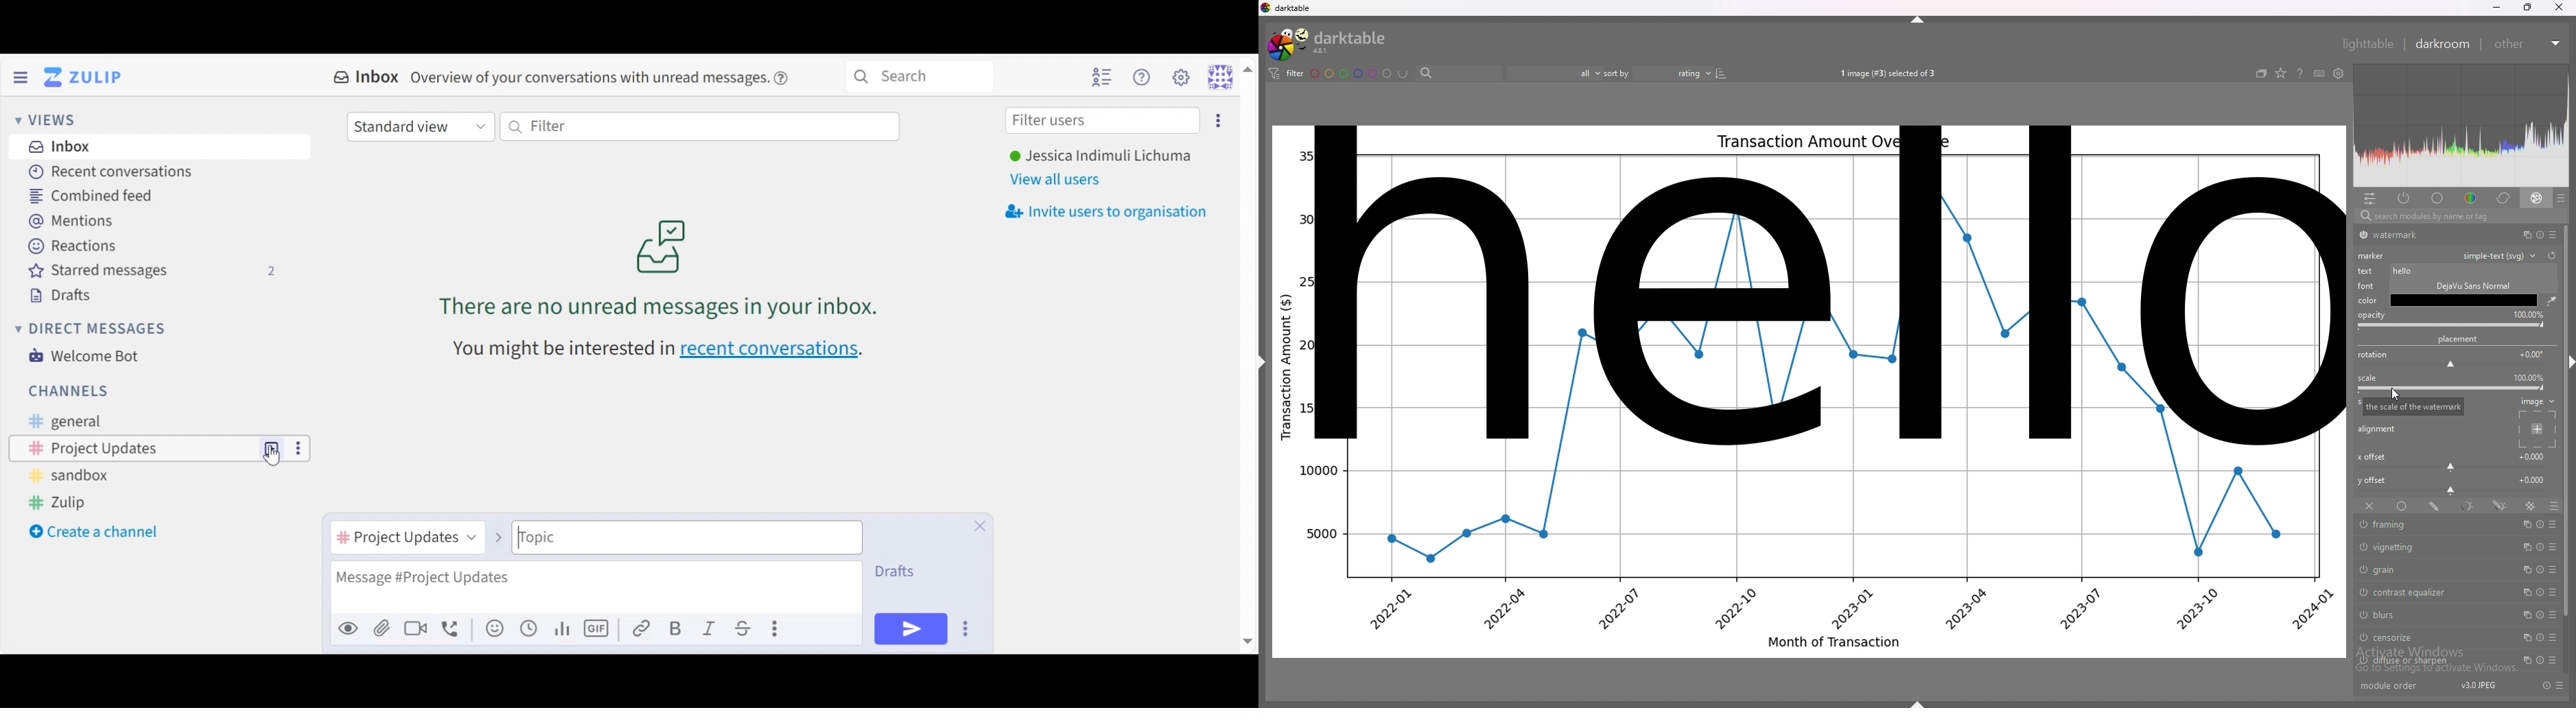  I want to click on presets, so click(2555, 615).